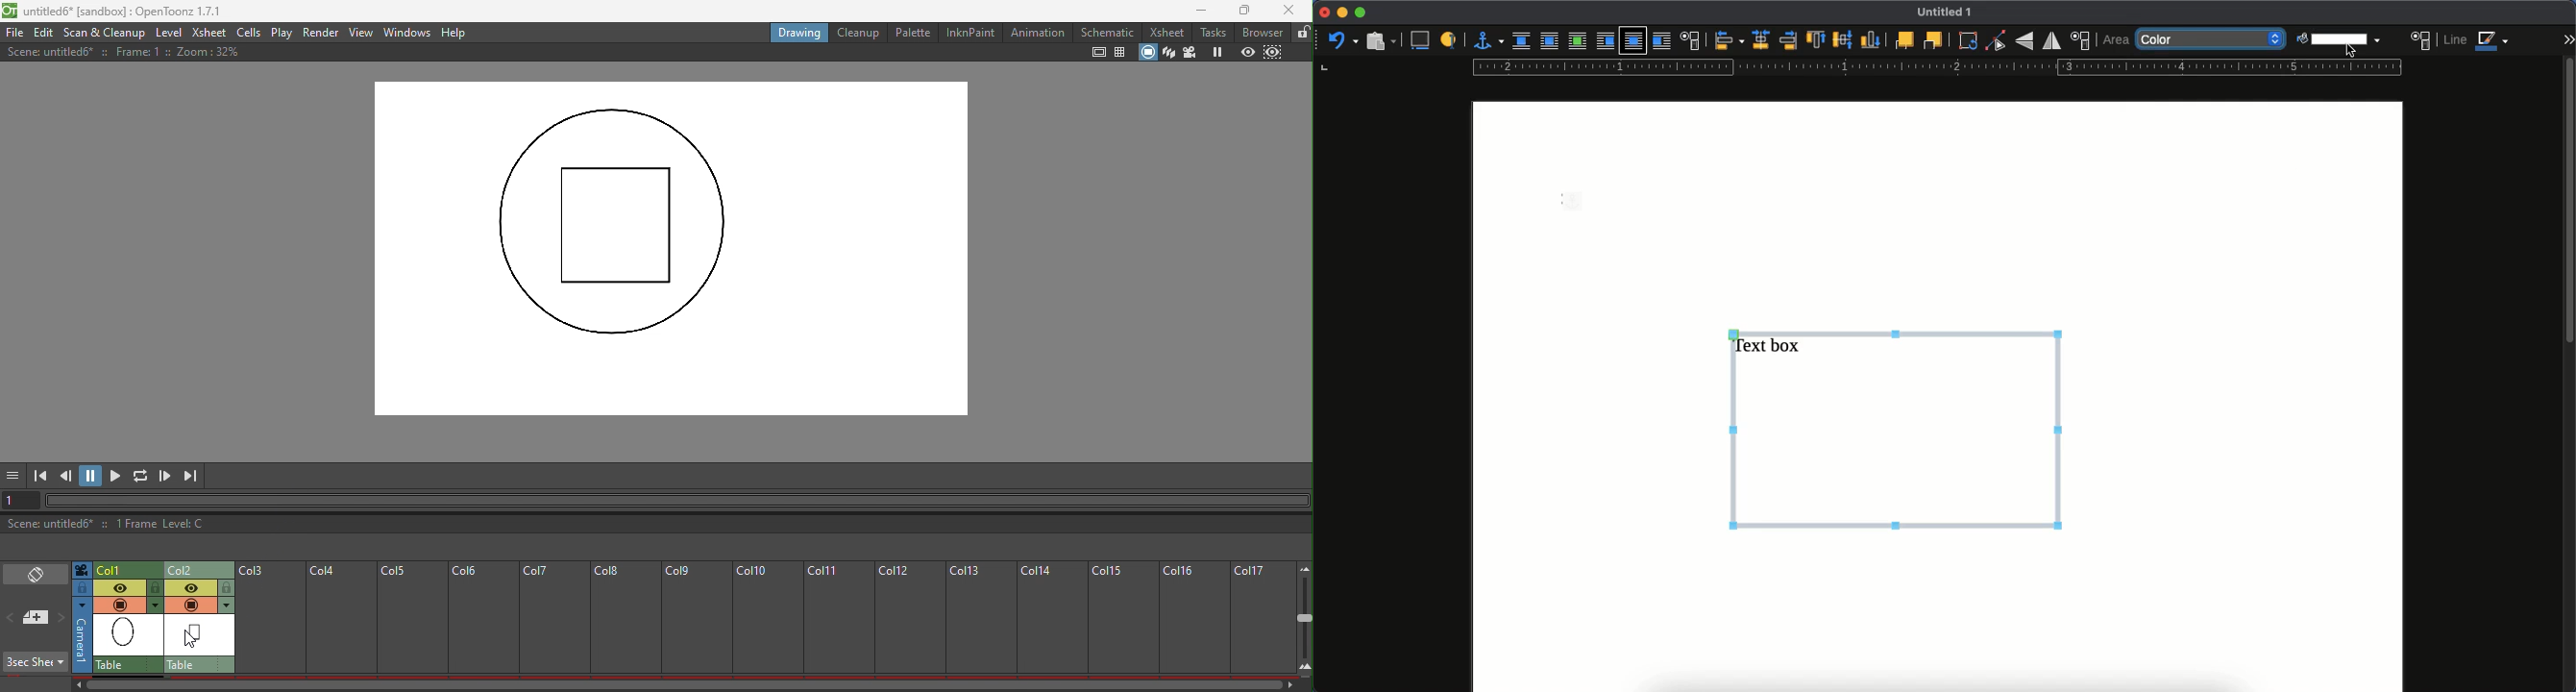 The image size is (2576, 700). Describe the element at coordinates (1196, 11) in the screenshot. I see `Minimize` at that location.